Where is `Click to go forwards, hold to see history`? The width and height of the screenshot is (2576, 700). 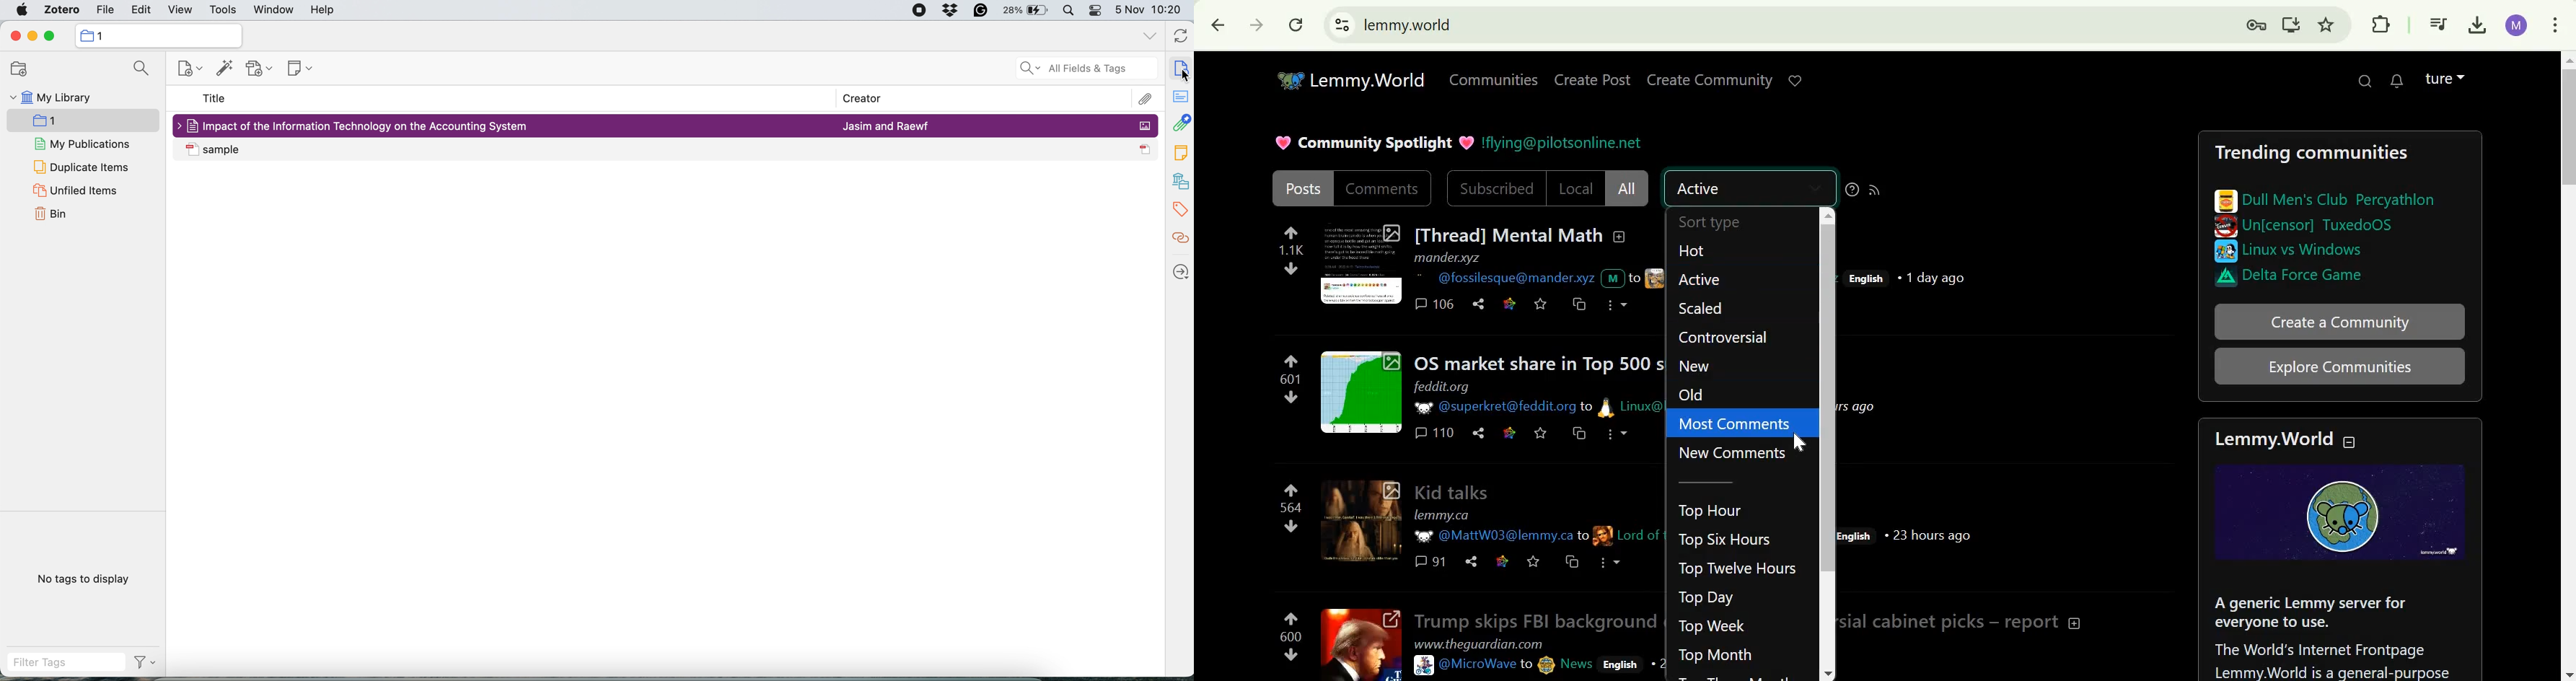 Click to go forwards, hold to see history is located at coordinates (1254, 25).